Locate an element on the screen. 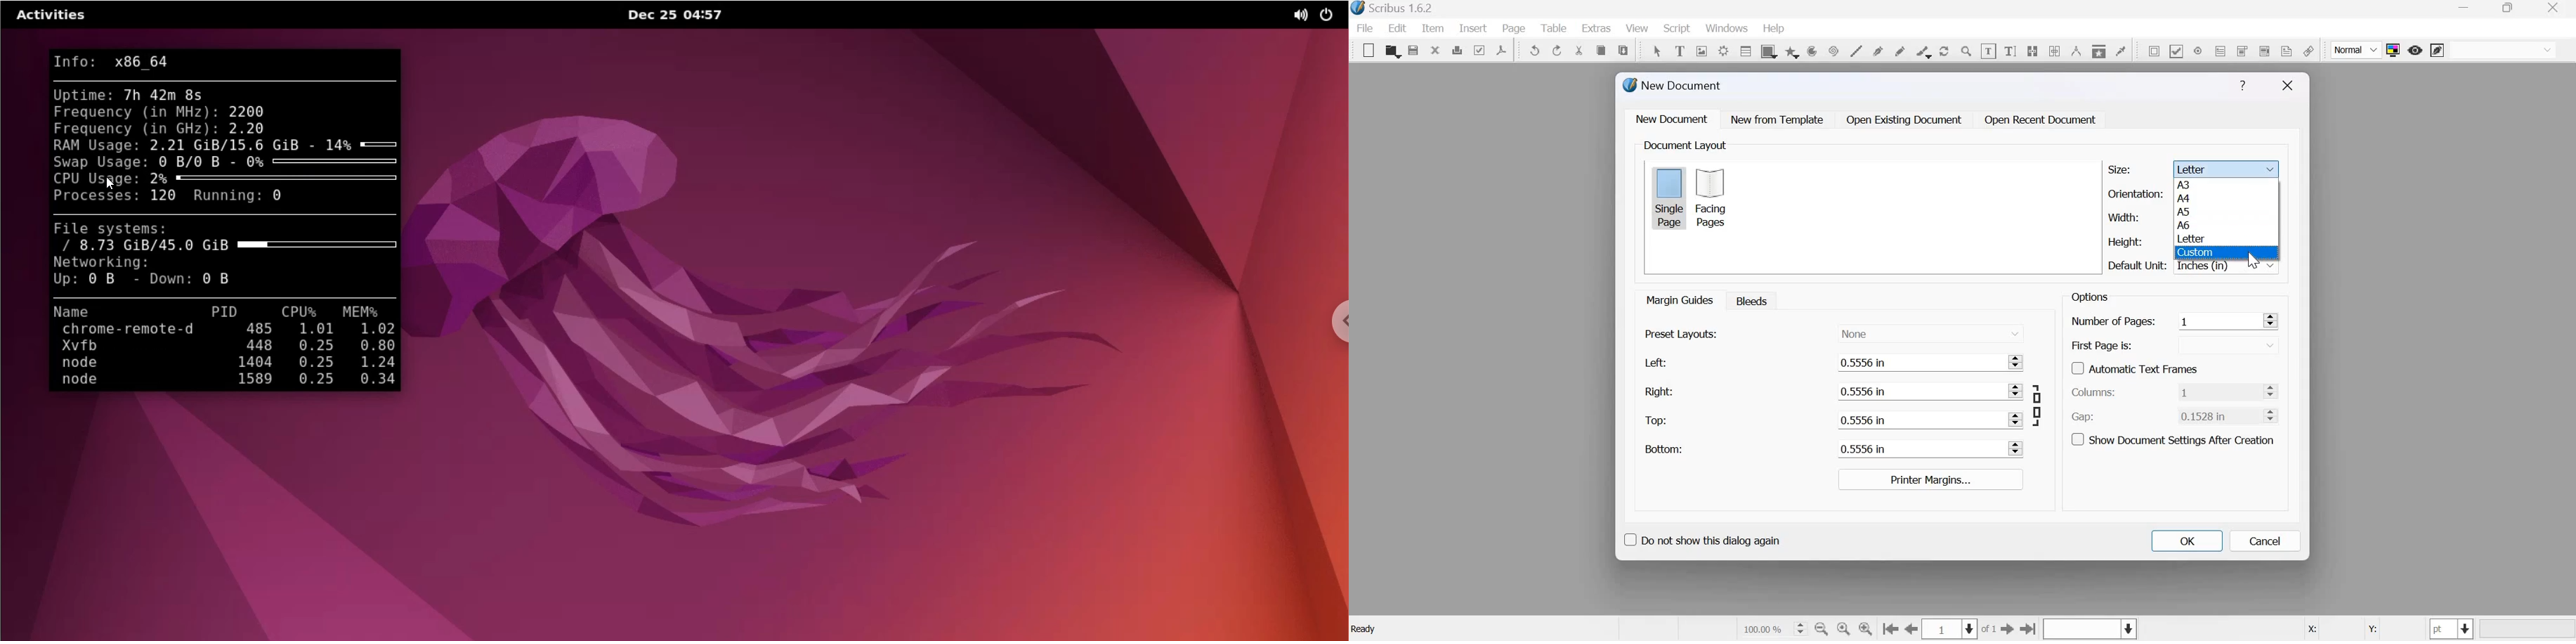 This screenshot has height=644, width=2576. Right: is located at coordinates (1658, 391).